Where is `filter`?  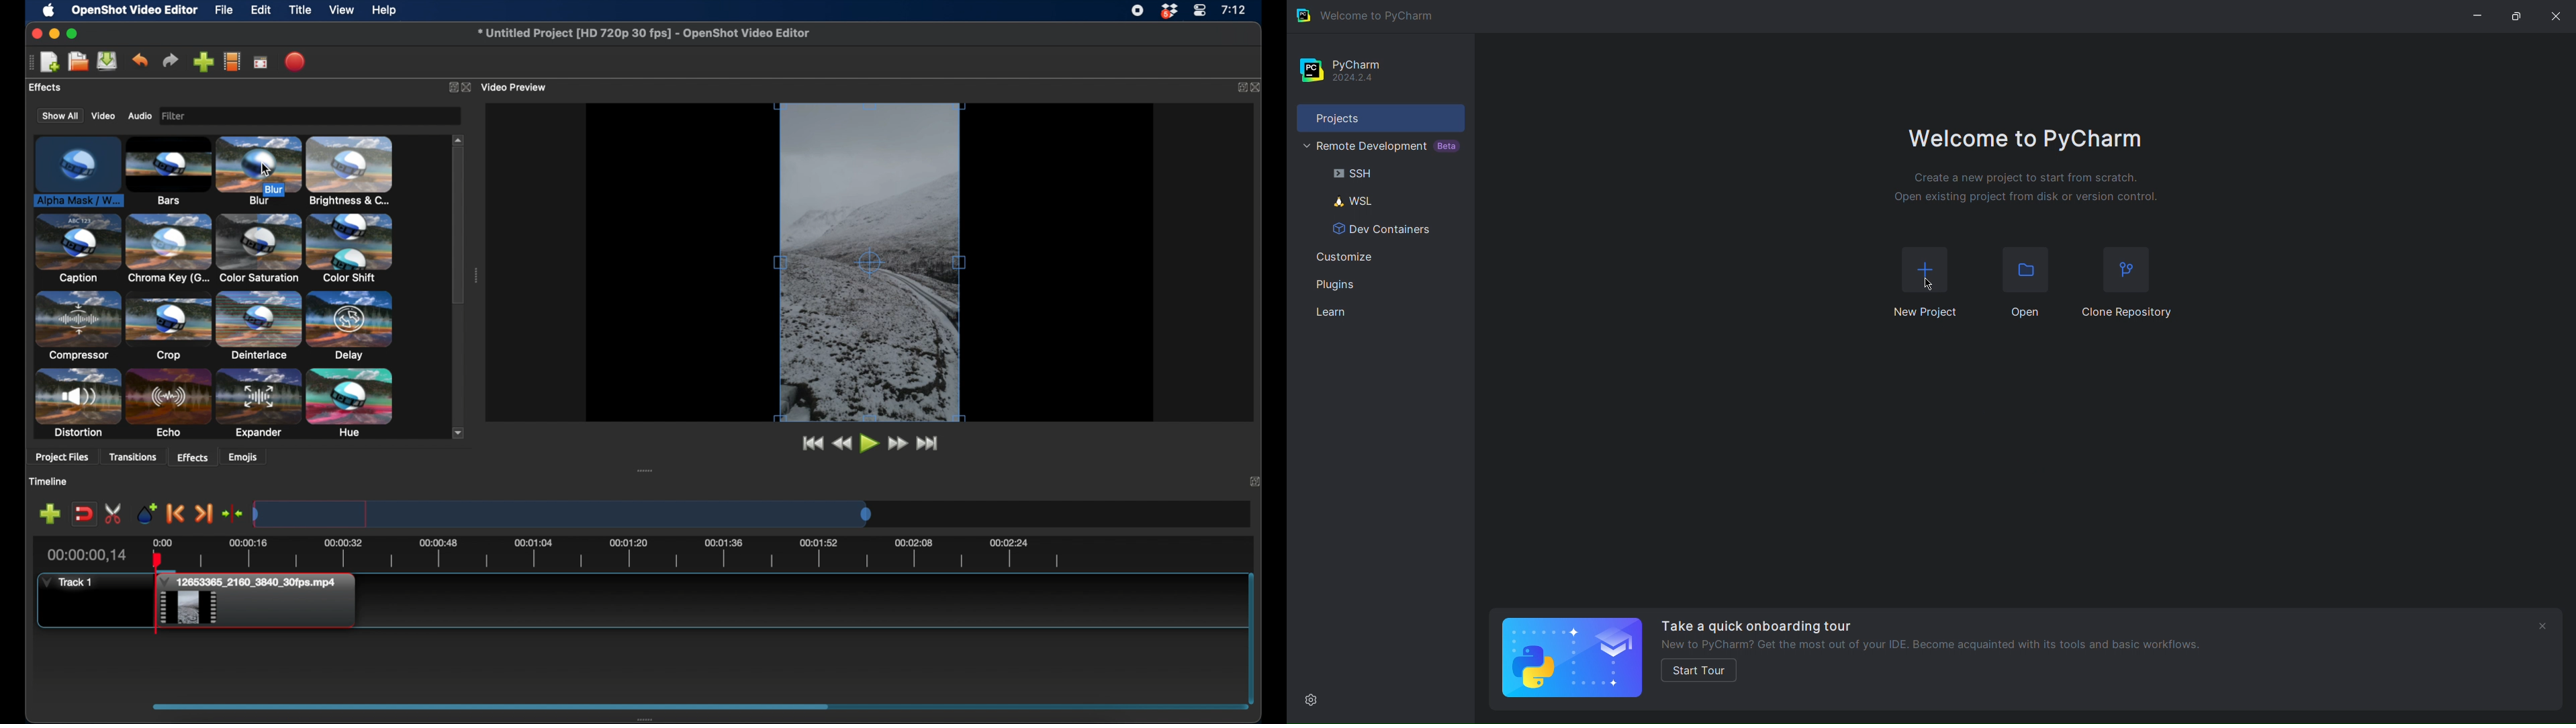 filter is located at coordinates (214, 116).